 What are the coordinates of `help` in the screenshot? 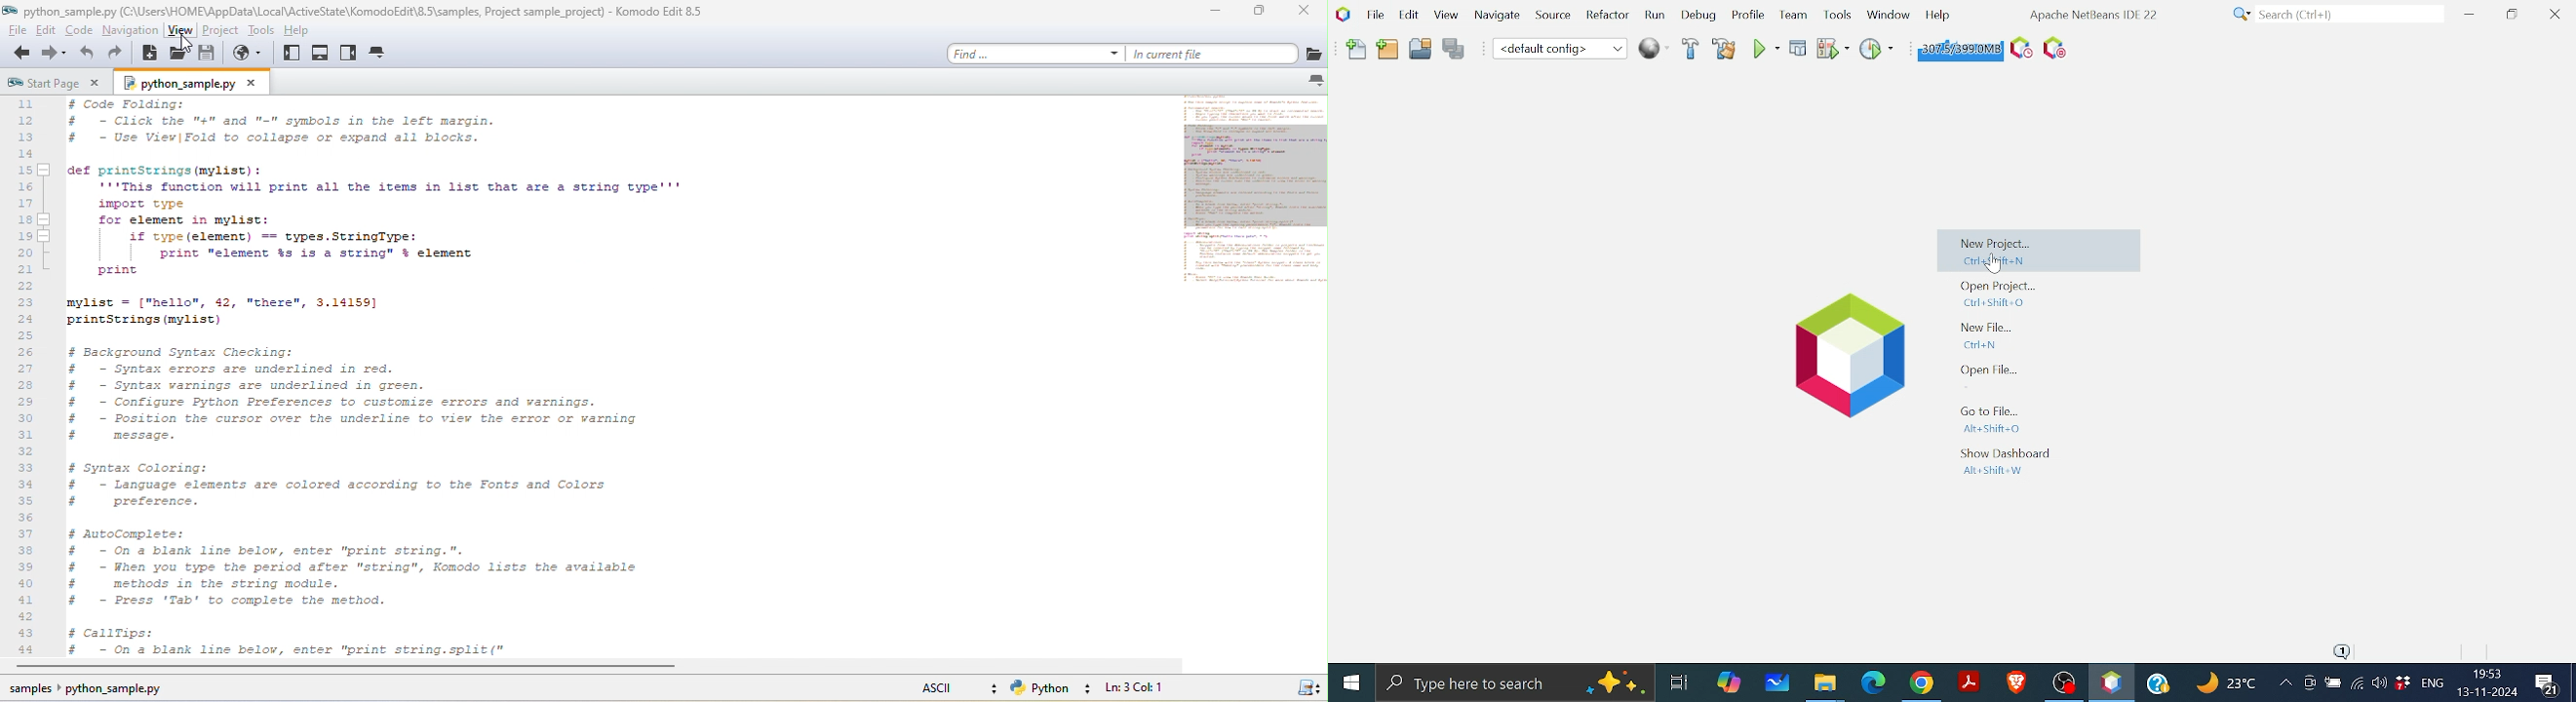 It's located at (300, 31).